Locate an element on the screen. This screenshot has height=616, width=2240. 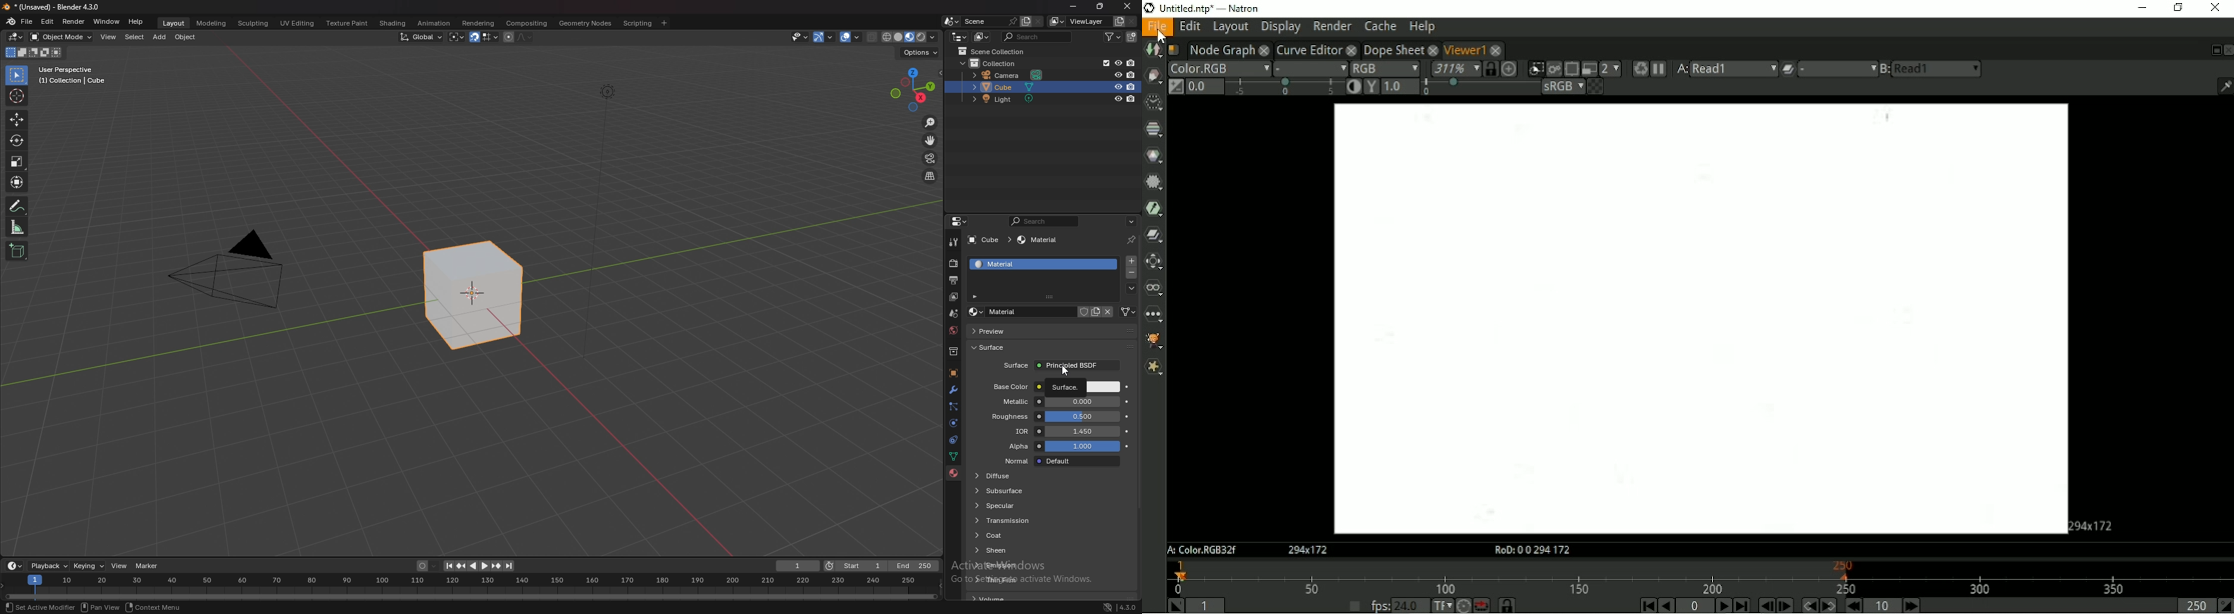
scene collection is located at coordinates (995, 52).